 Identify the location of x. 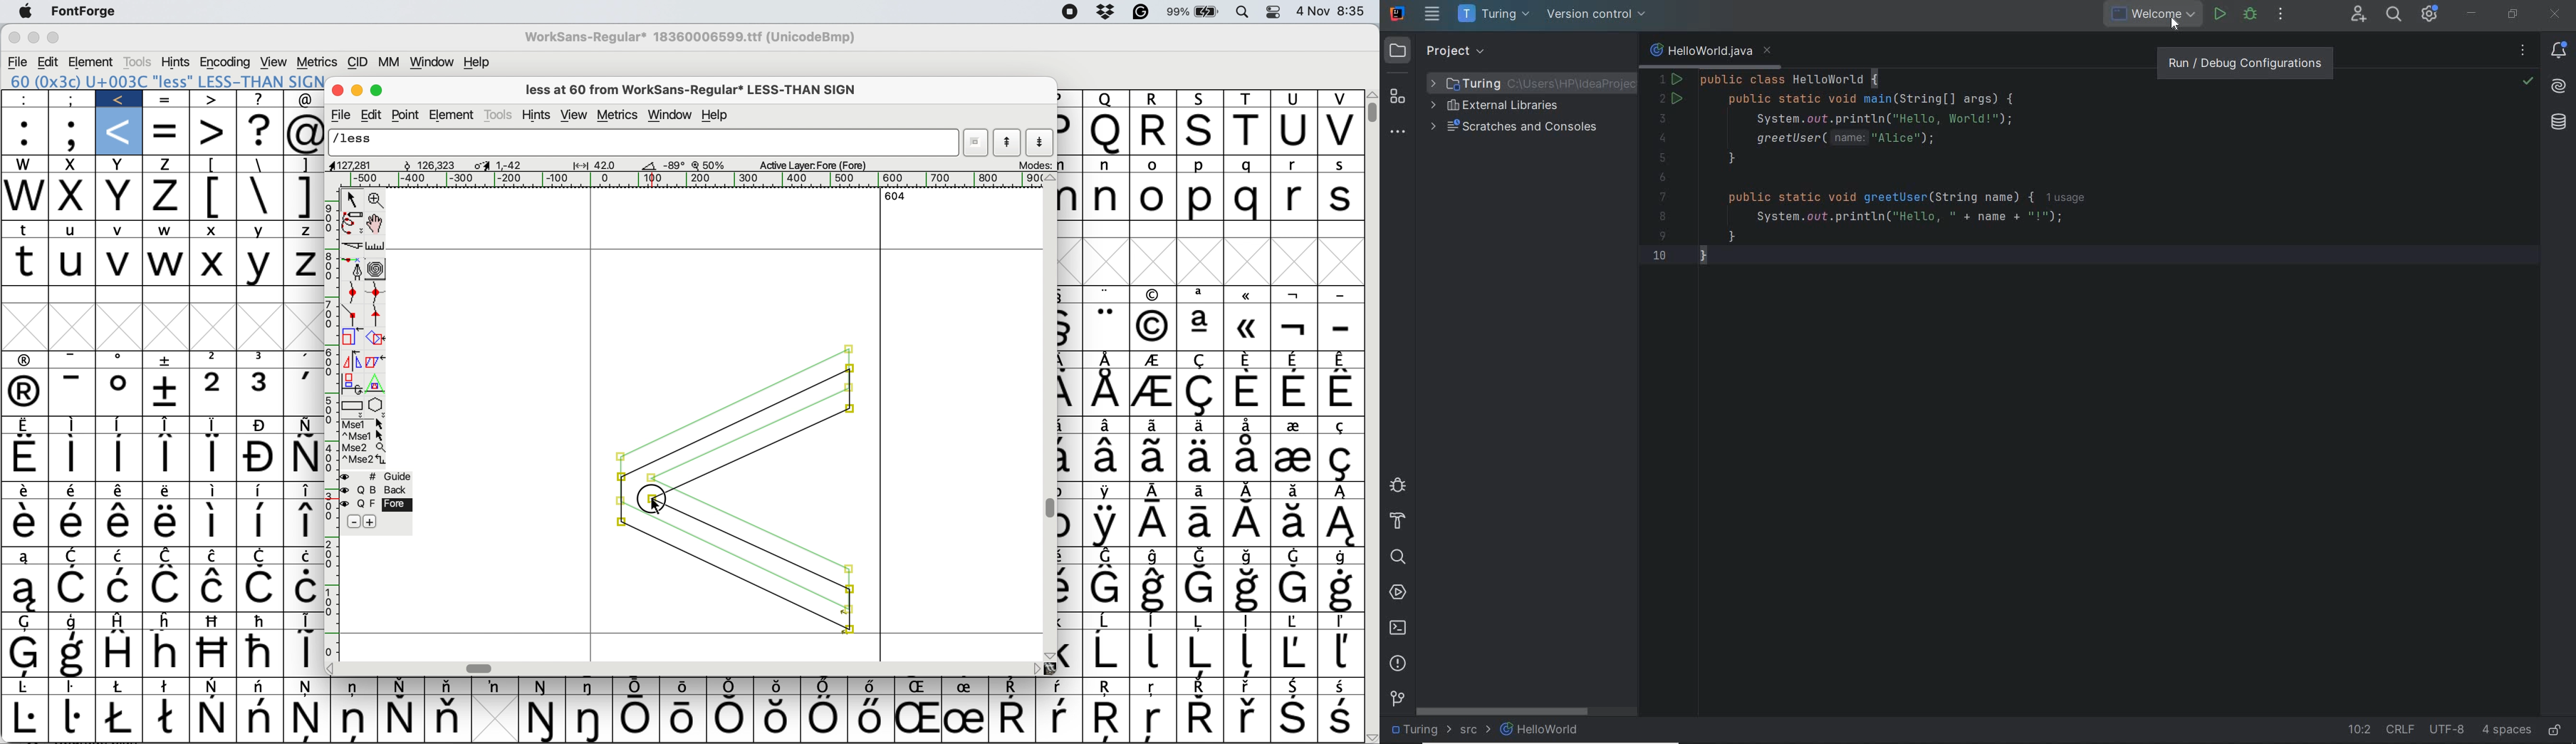
(73, 197).